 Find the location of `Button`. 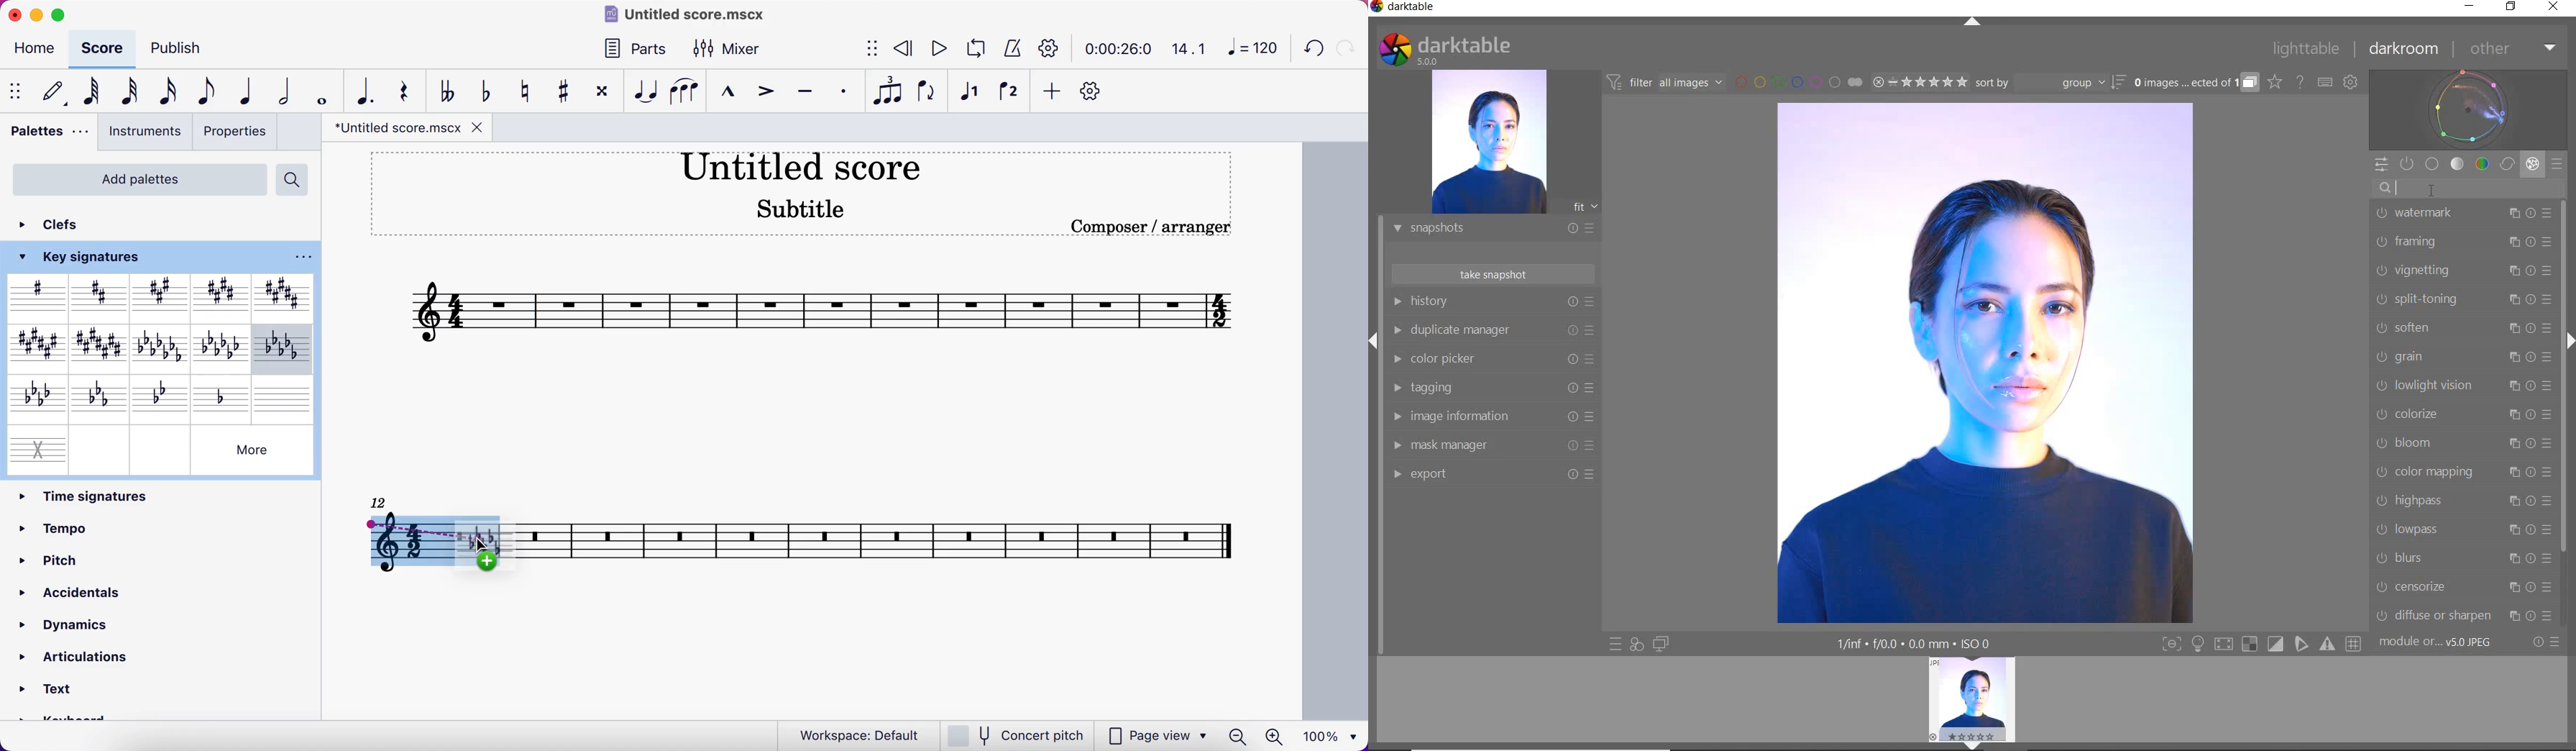

Button is located at coordinates (2171, 645).